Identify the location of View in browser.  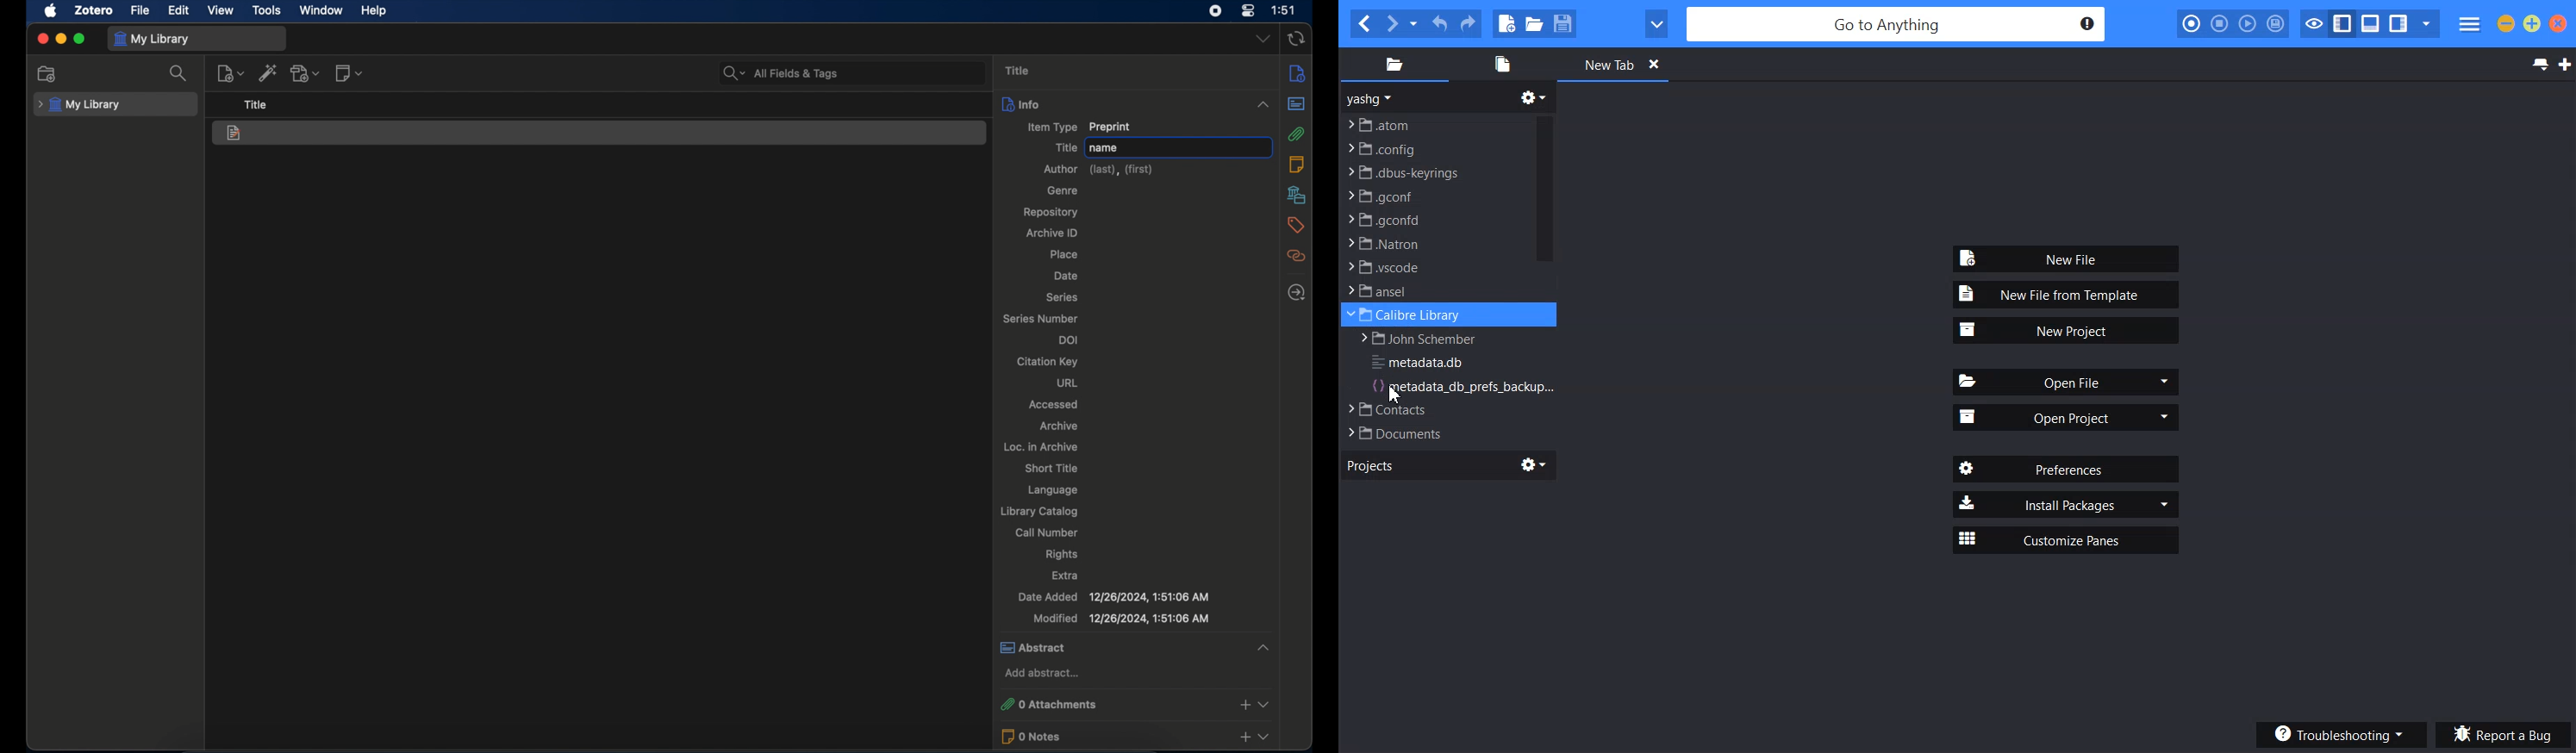
(1656, 24).